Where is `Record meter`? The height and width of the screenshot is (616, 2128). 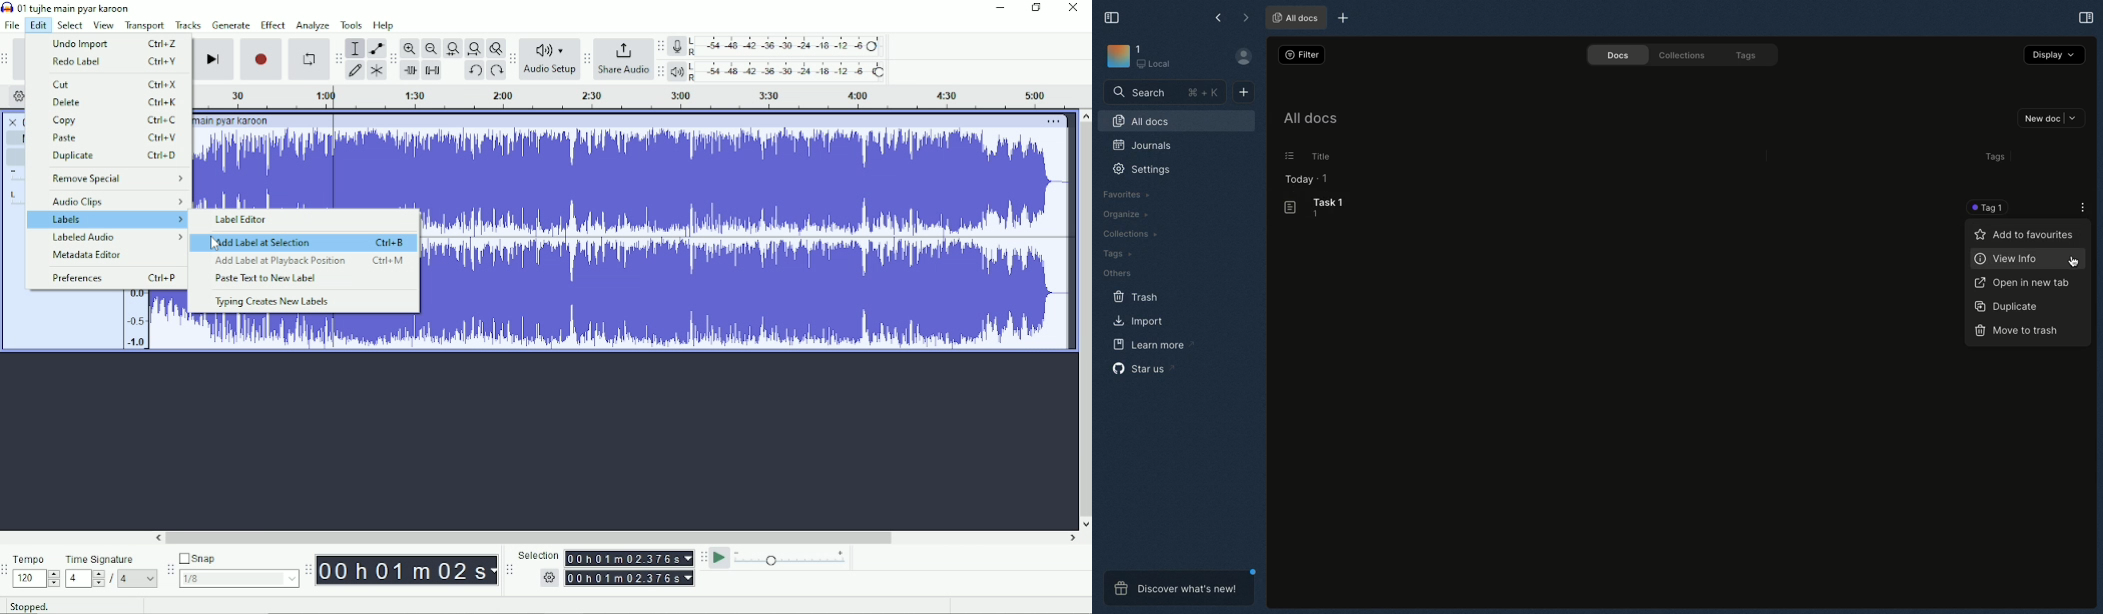 Record meter is located at coordinates (779, 47).